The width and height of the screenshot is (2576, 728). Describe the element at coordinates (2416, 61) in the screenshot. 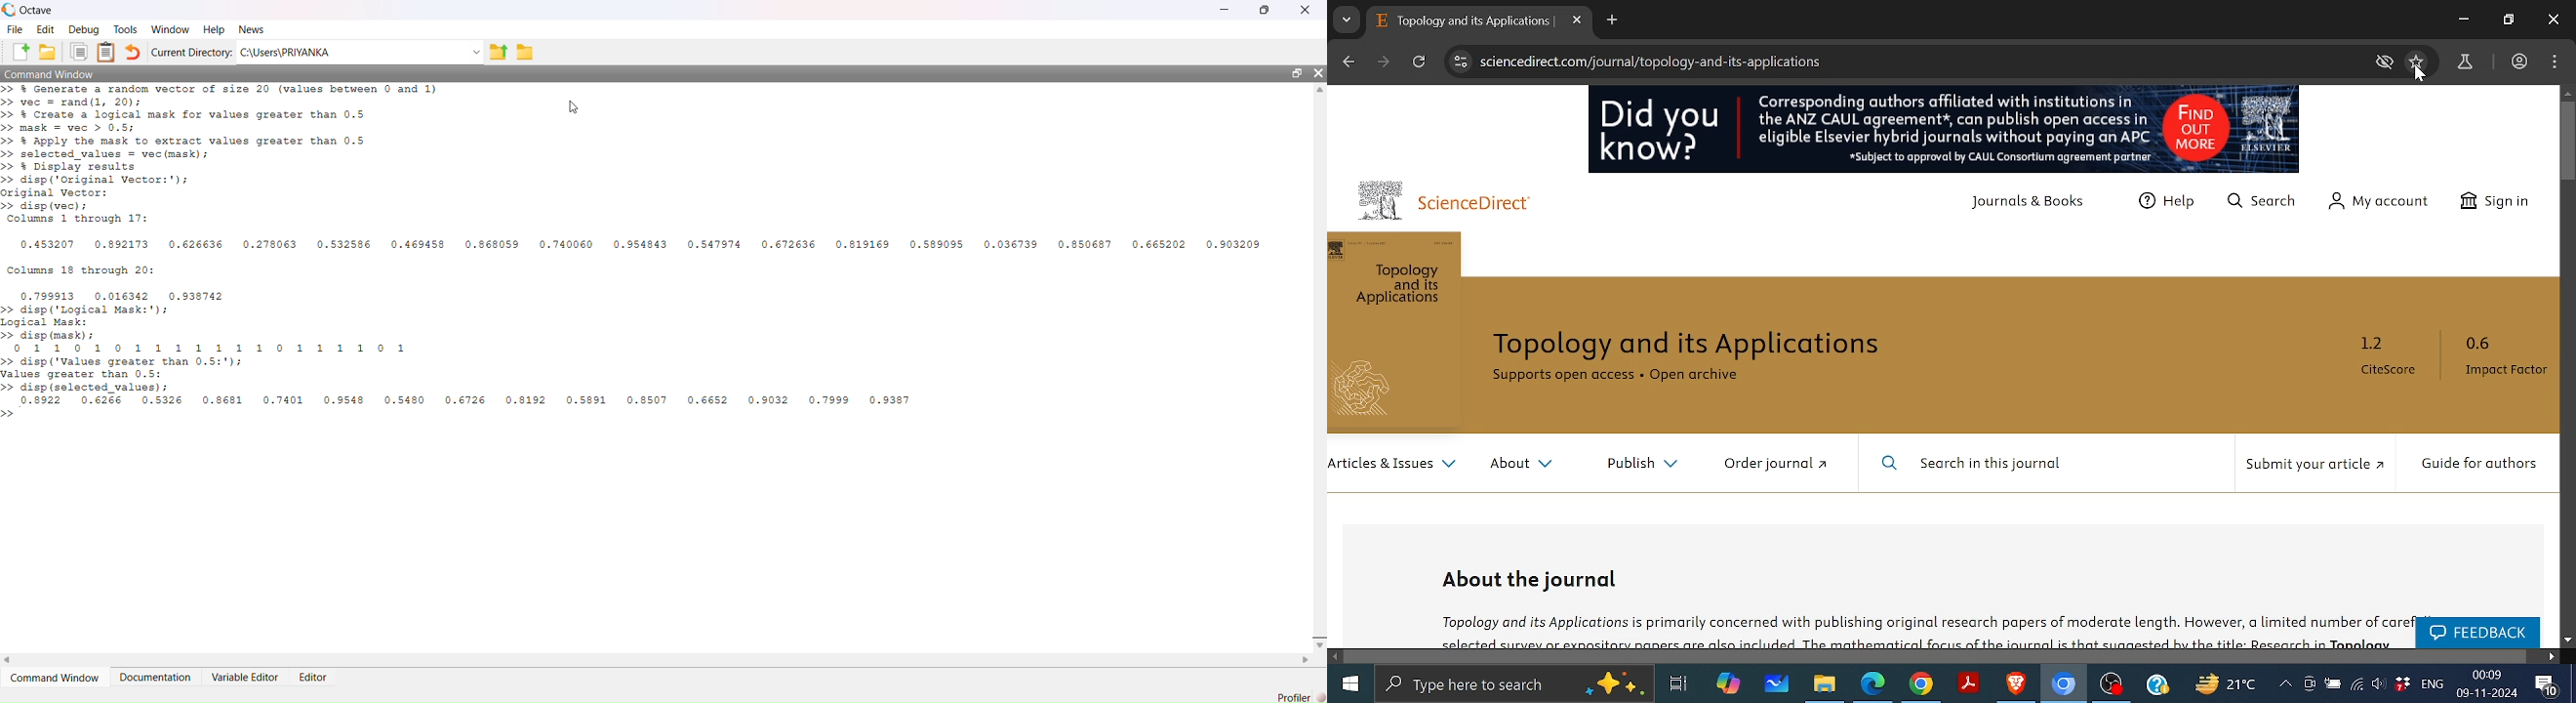

I see `Mark as favorite` at that location.